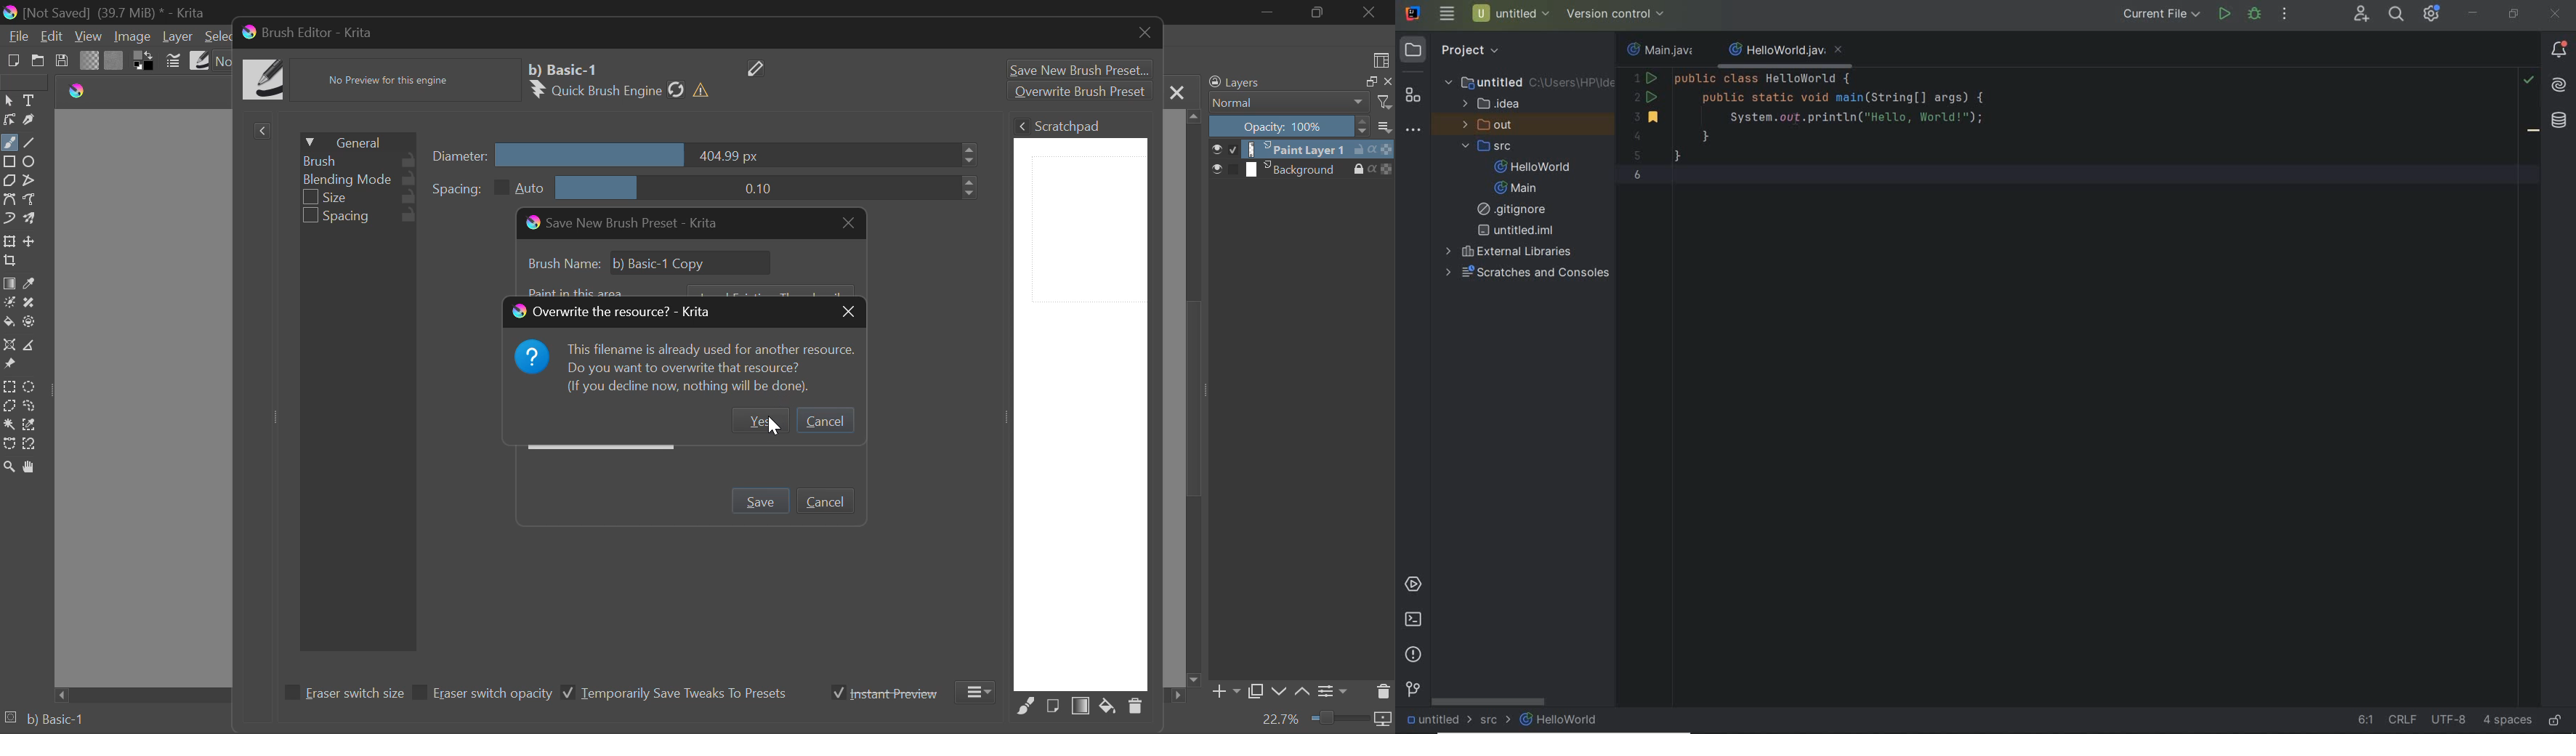  Describe the element at coordinates (758, 68) in the screenshot. I see `Edit Name` at that location.